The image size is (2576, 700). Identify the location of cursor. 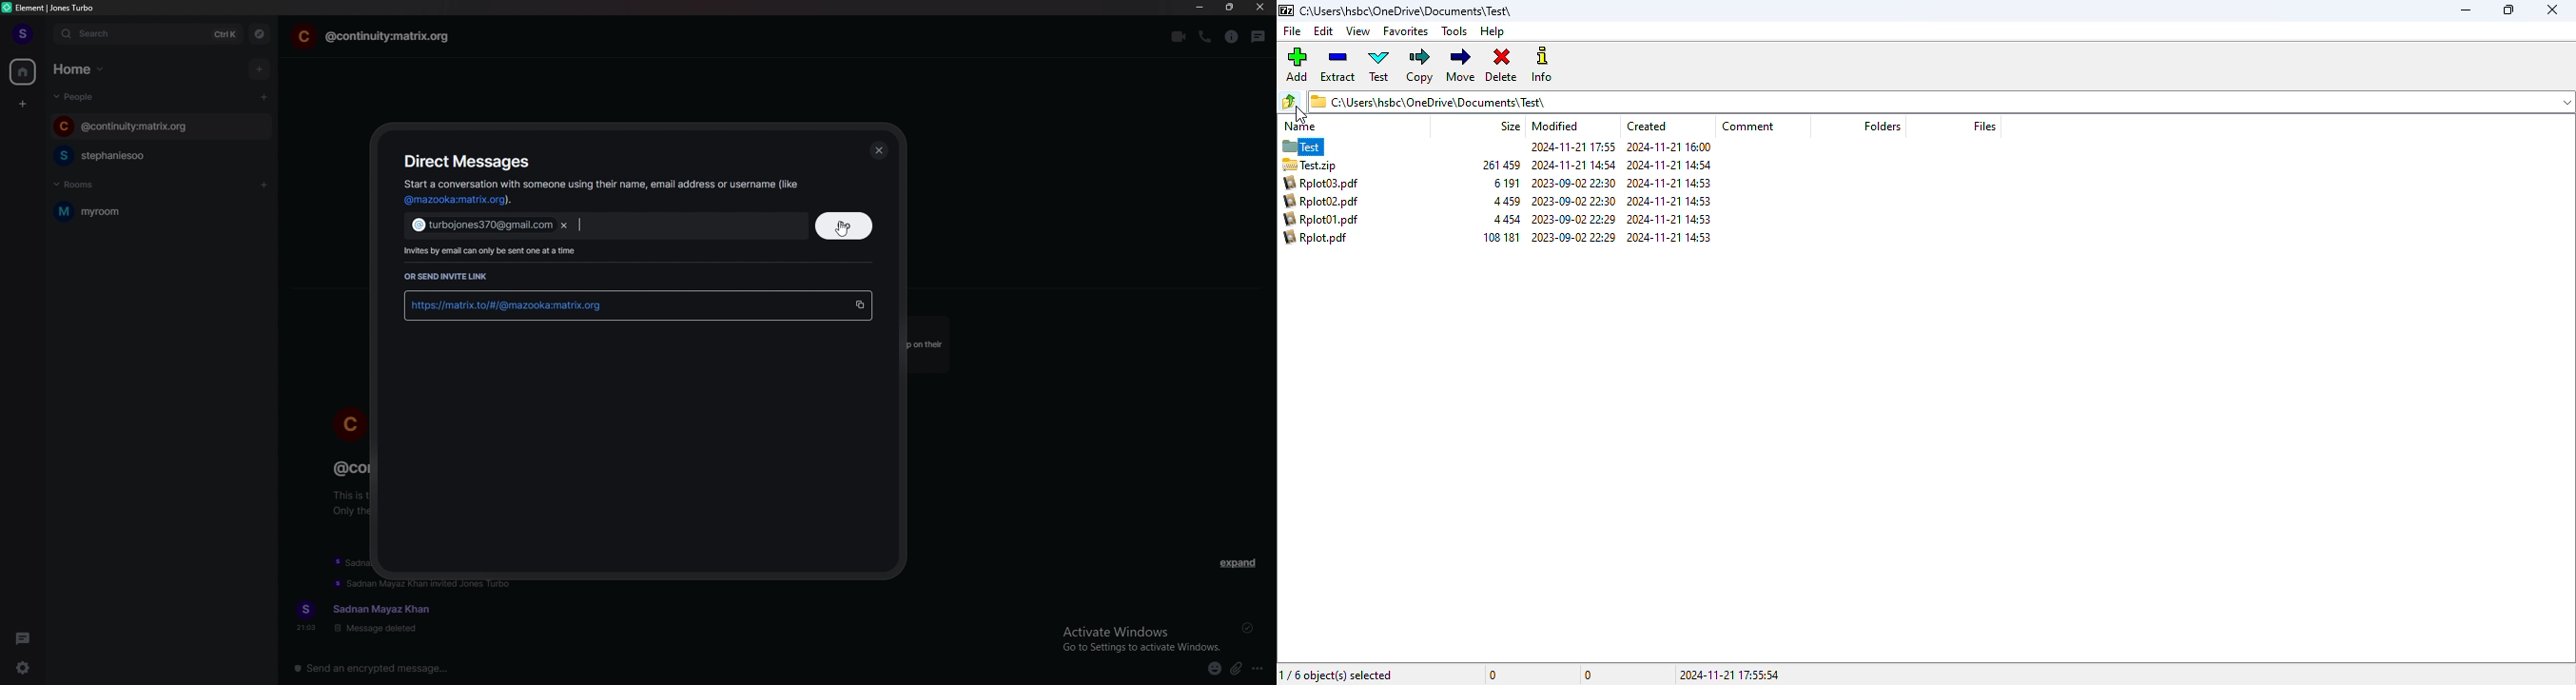
(841, 227).